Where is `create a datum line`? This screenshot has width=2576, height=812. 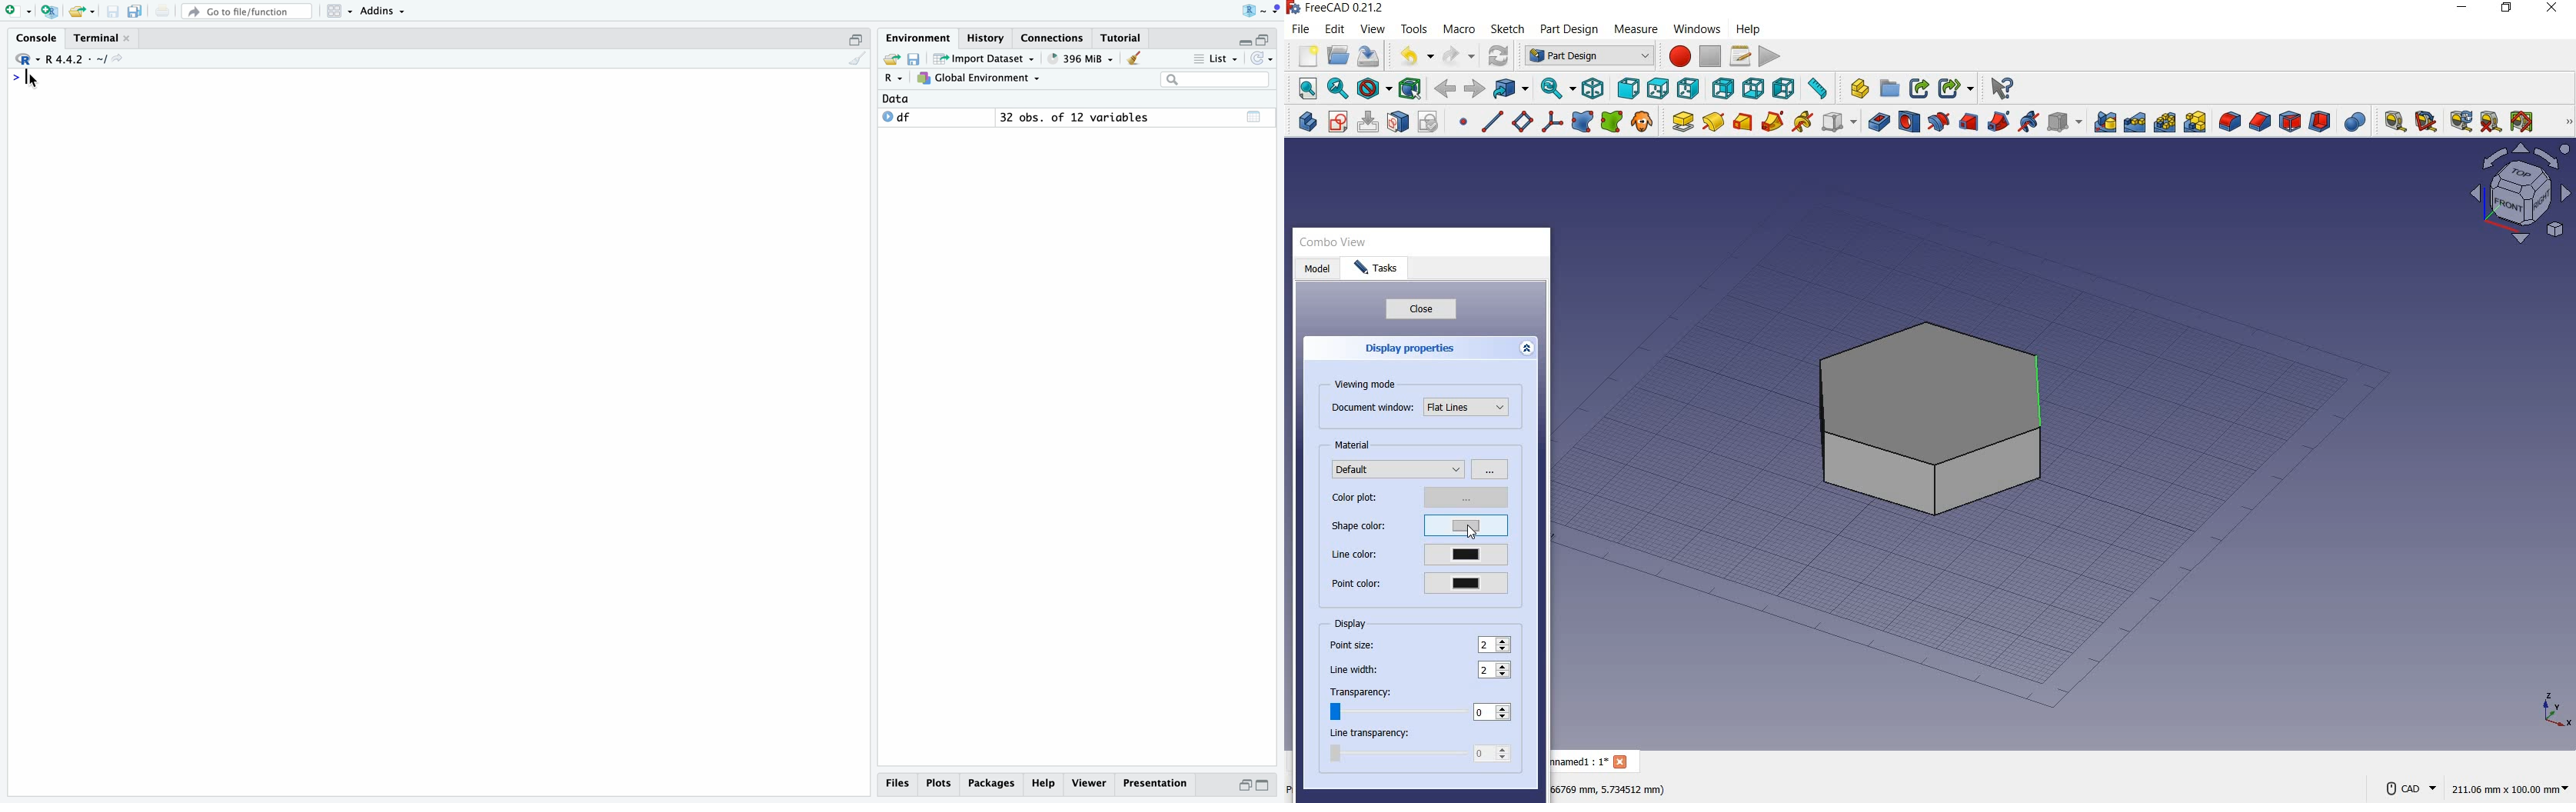
create a datum line is located at coordinates (1490, 122).